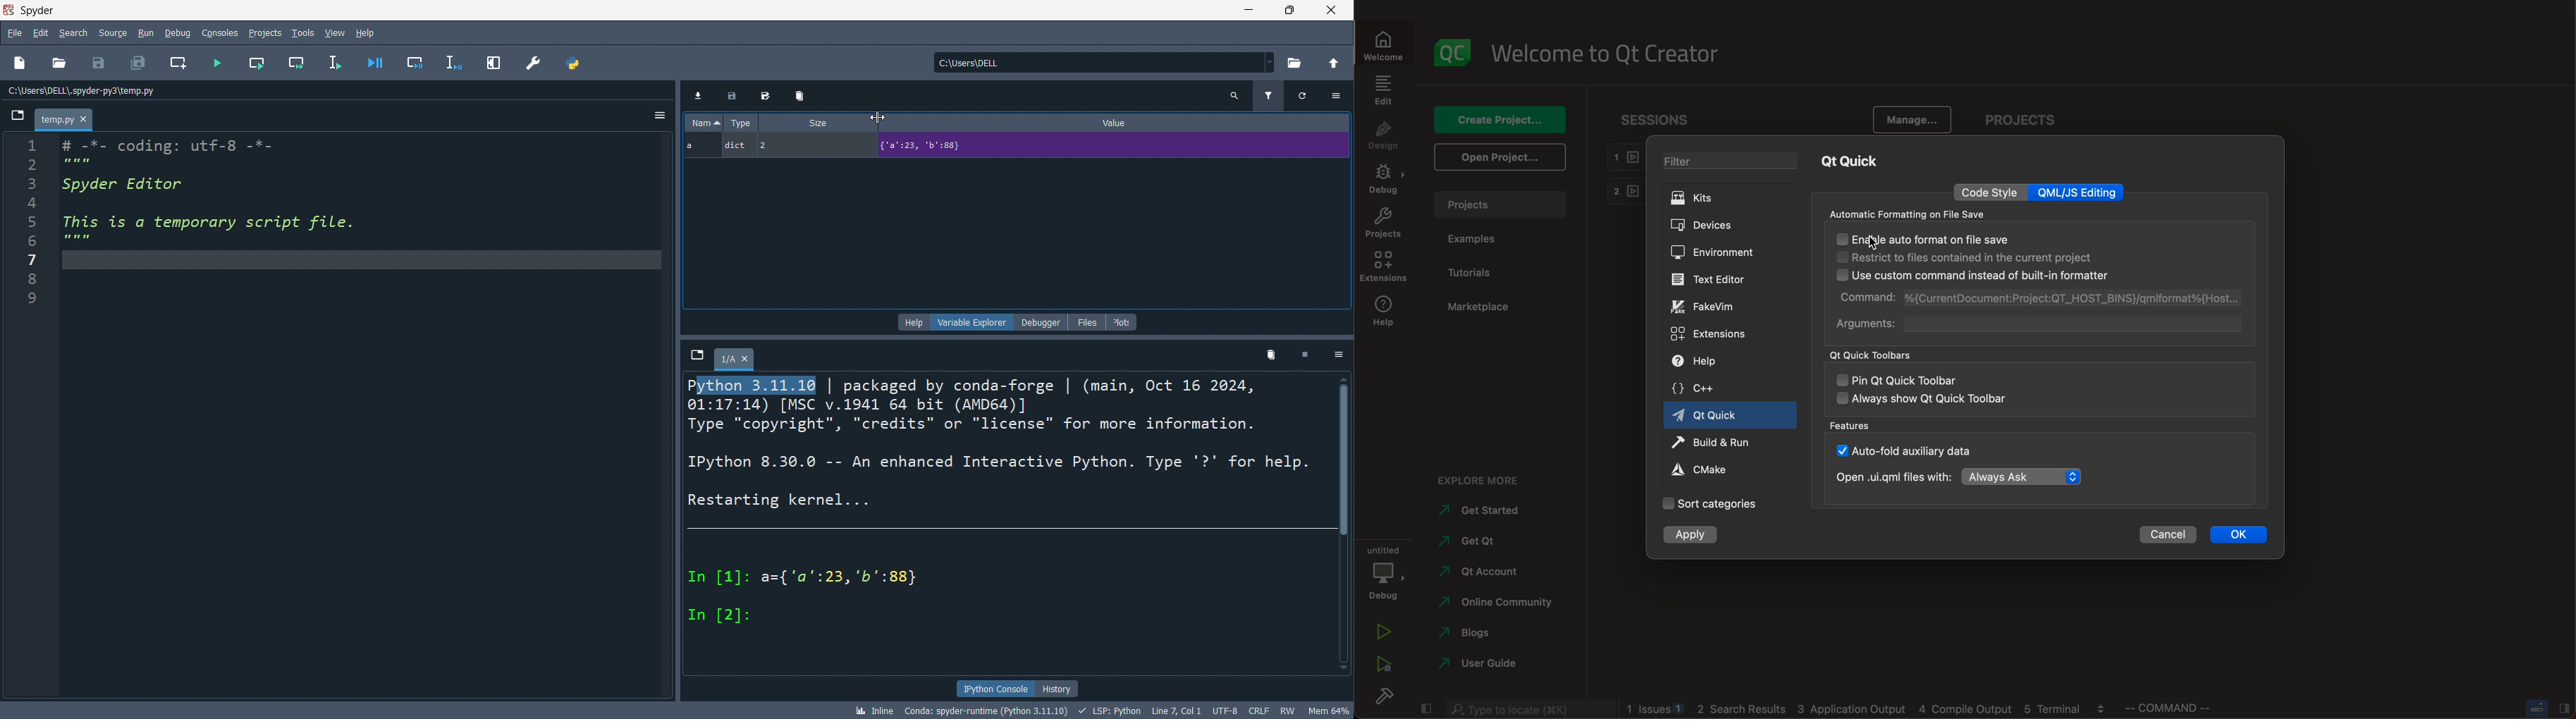  What do you see at coordinates (658, 116) in the screenshot?
I see `options` at bounding box center [658, 116].